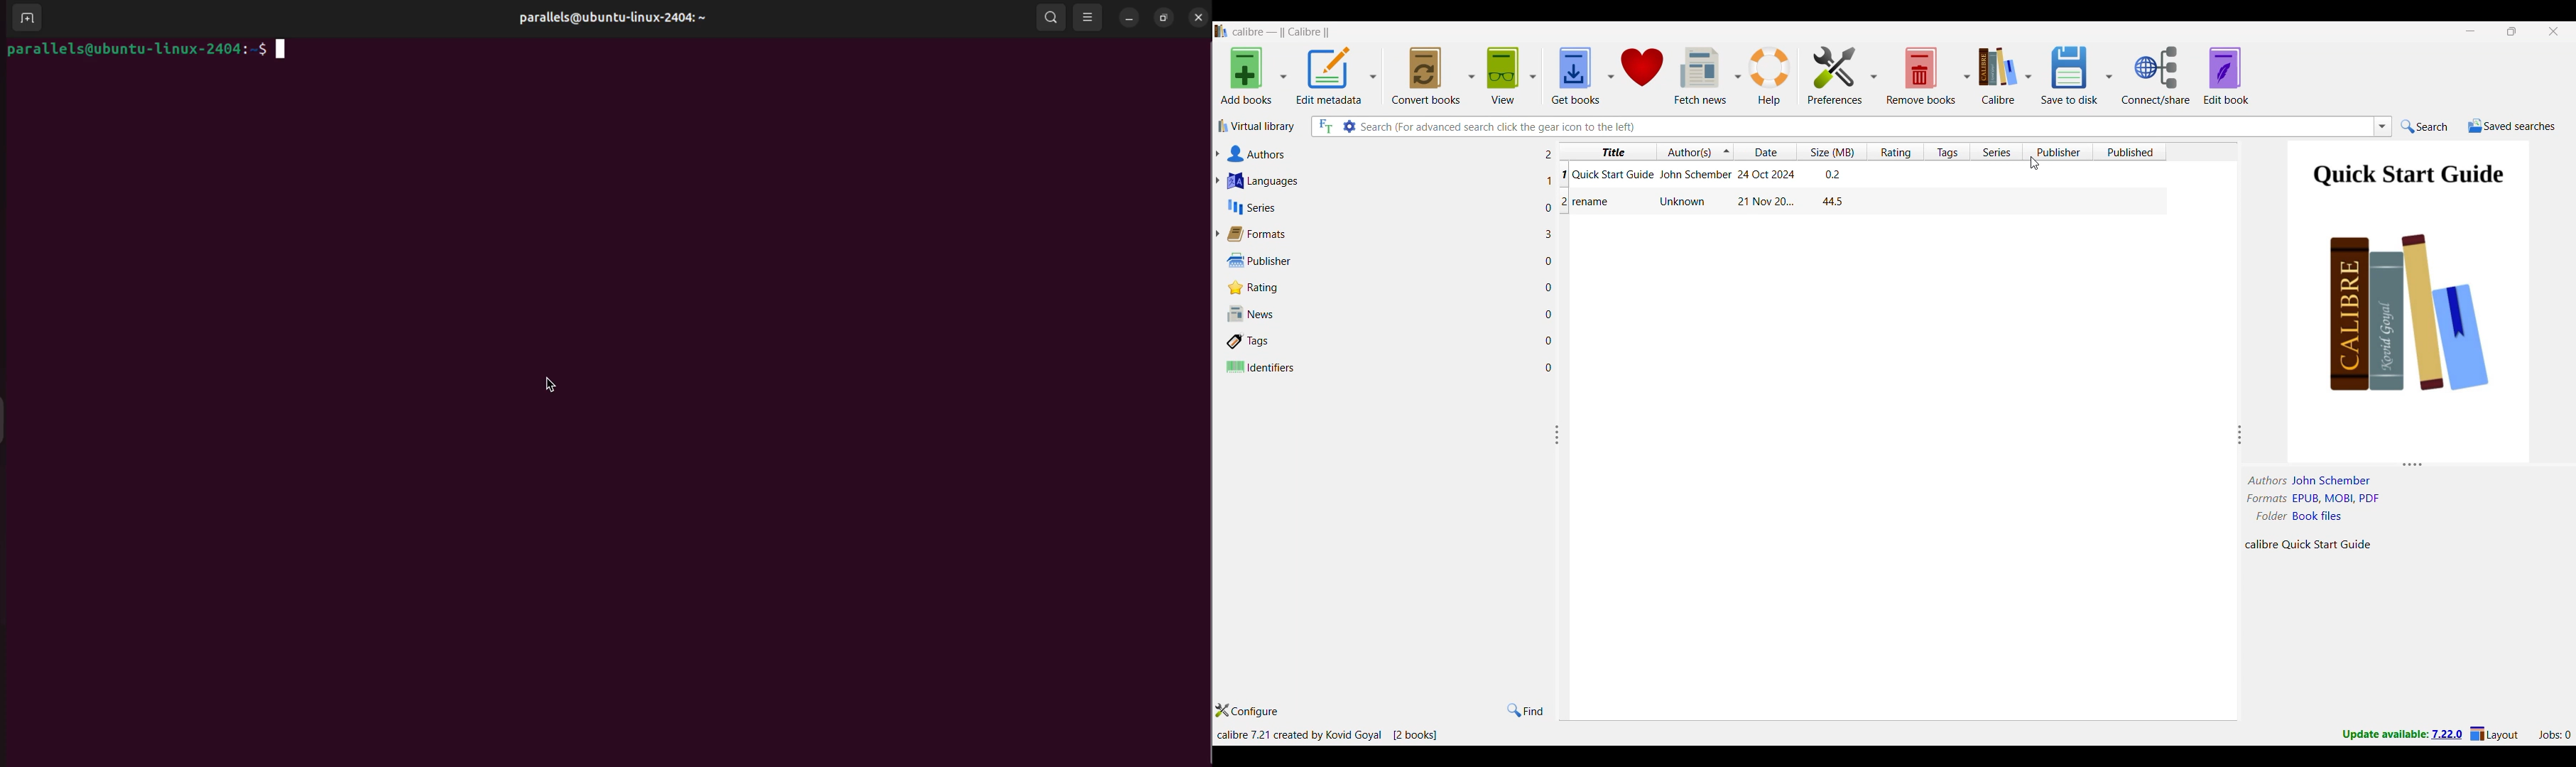 Image resolution: width=2576 pixels, height=784 pixels. I want to click on Author, so click(1694, 175).